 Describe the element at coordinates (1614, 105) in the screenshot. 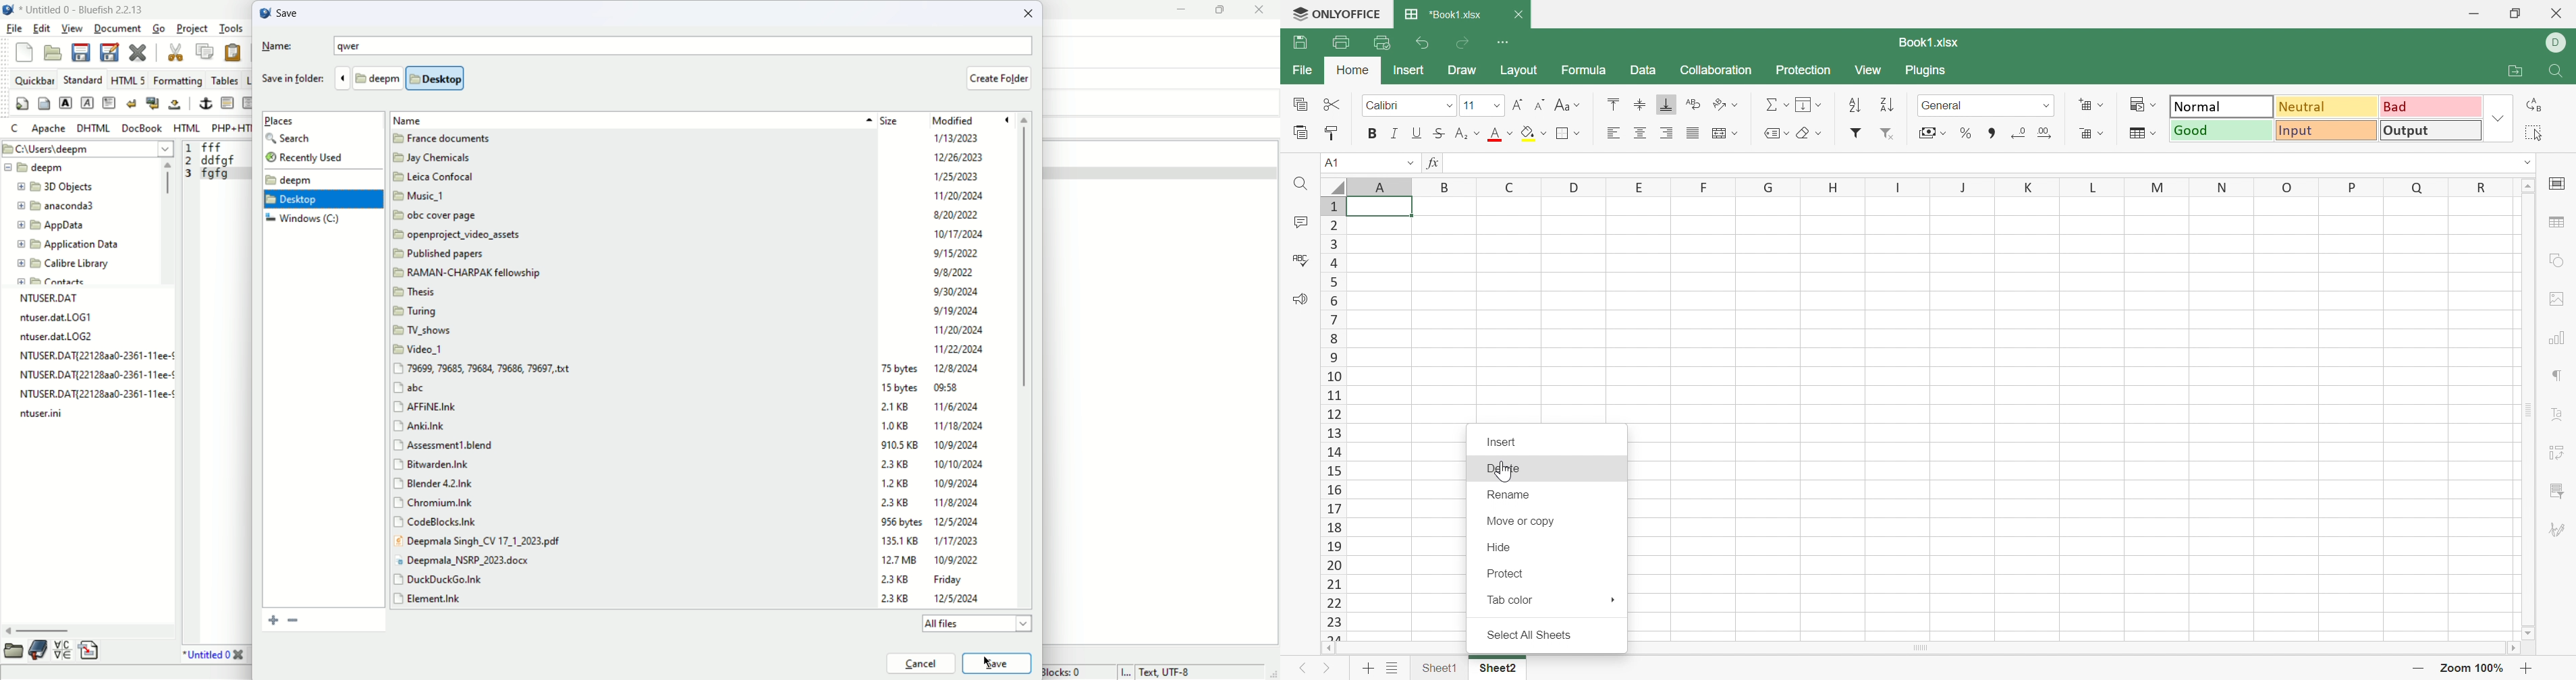

I see `Align Top` at that location.